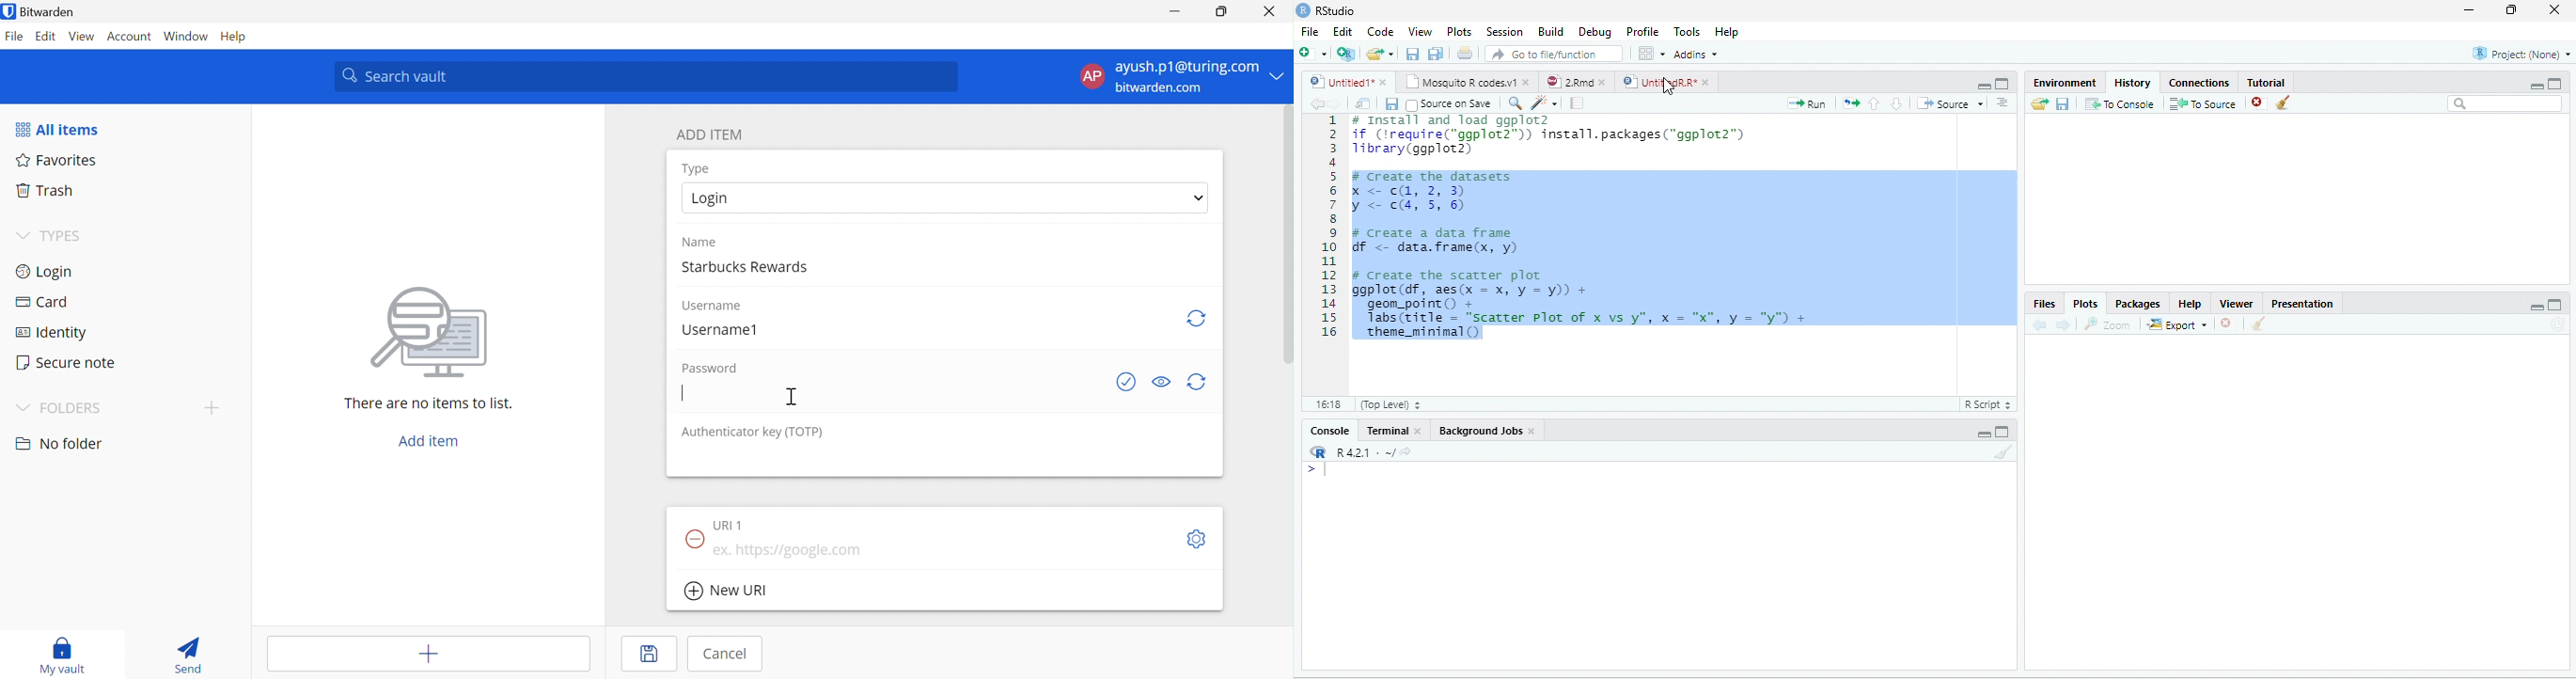 The image size is (2576, 700). I want to click on zoom, so click(2108, 324).